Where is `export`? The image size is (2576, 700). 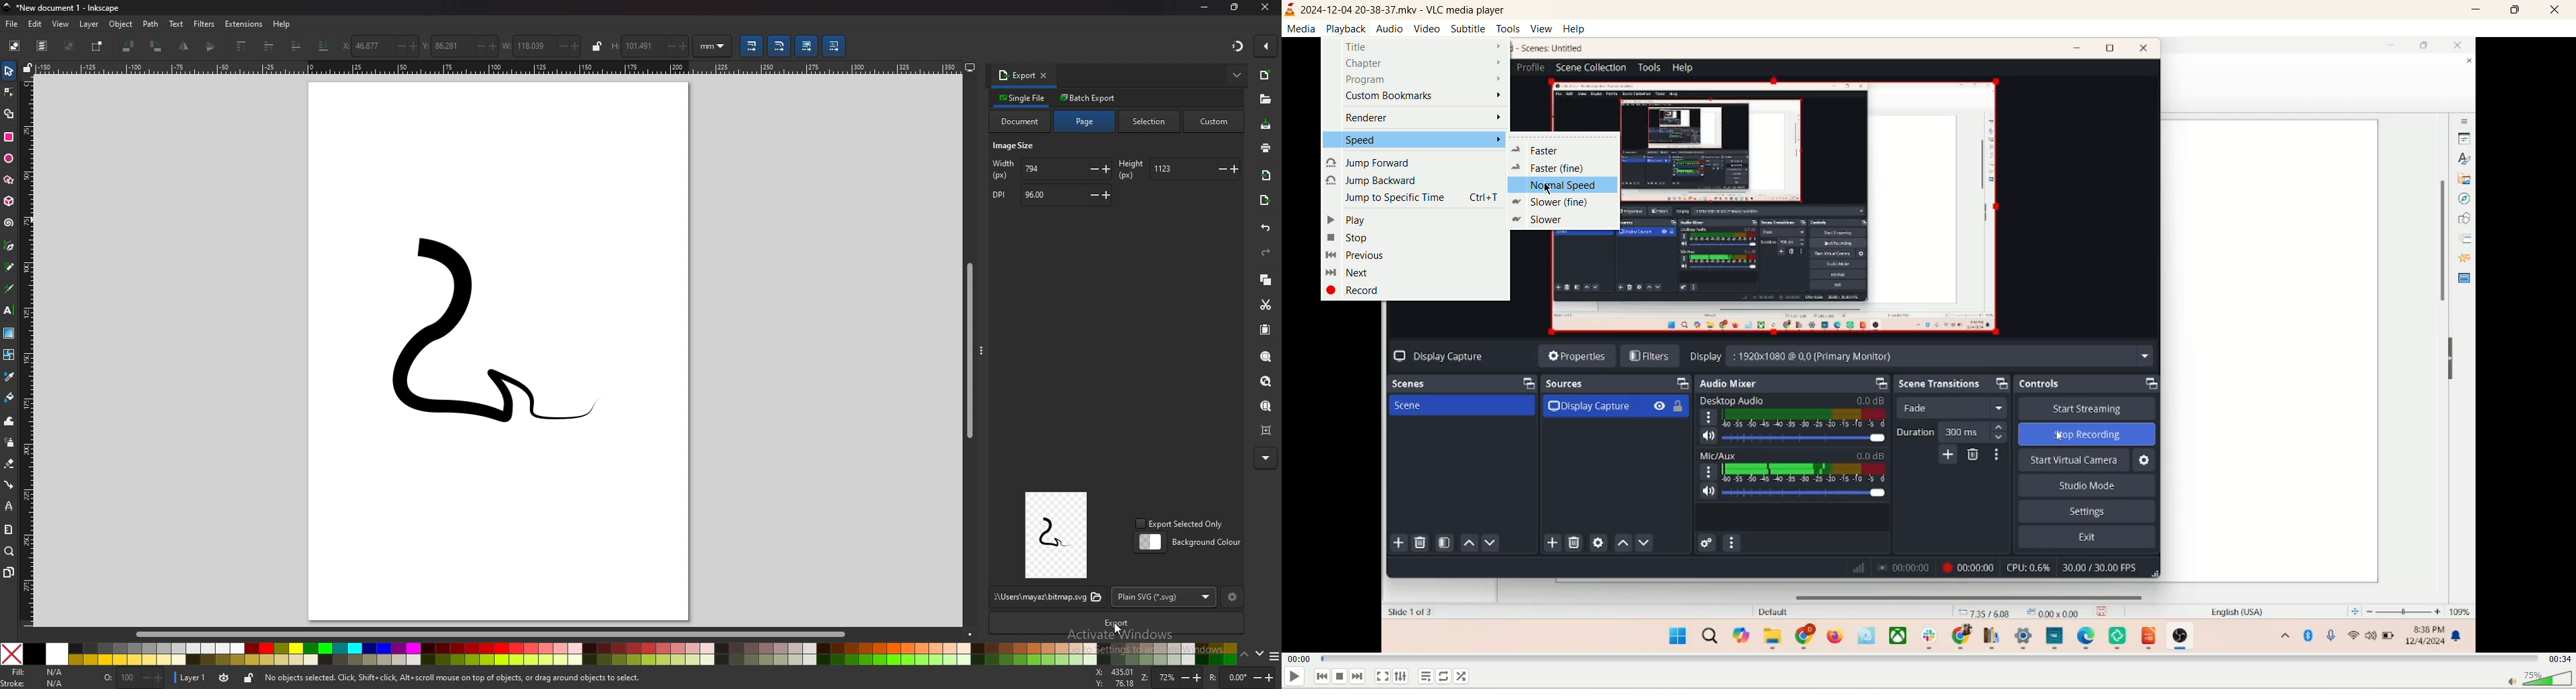 export is located at coordinates (1265, 202).